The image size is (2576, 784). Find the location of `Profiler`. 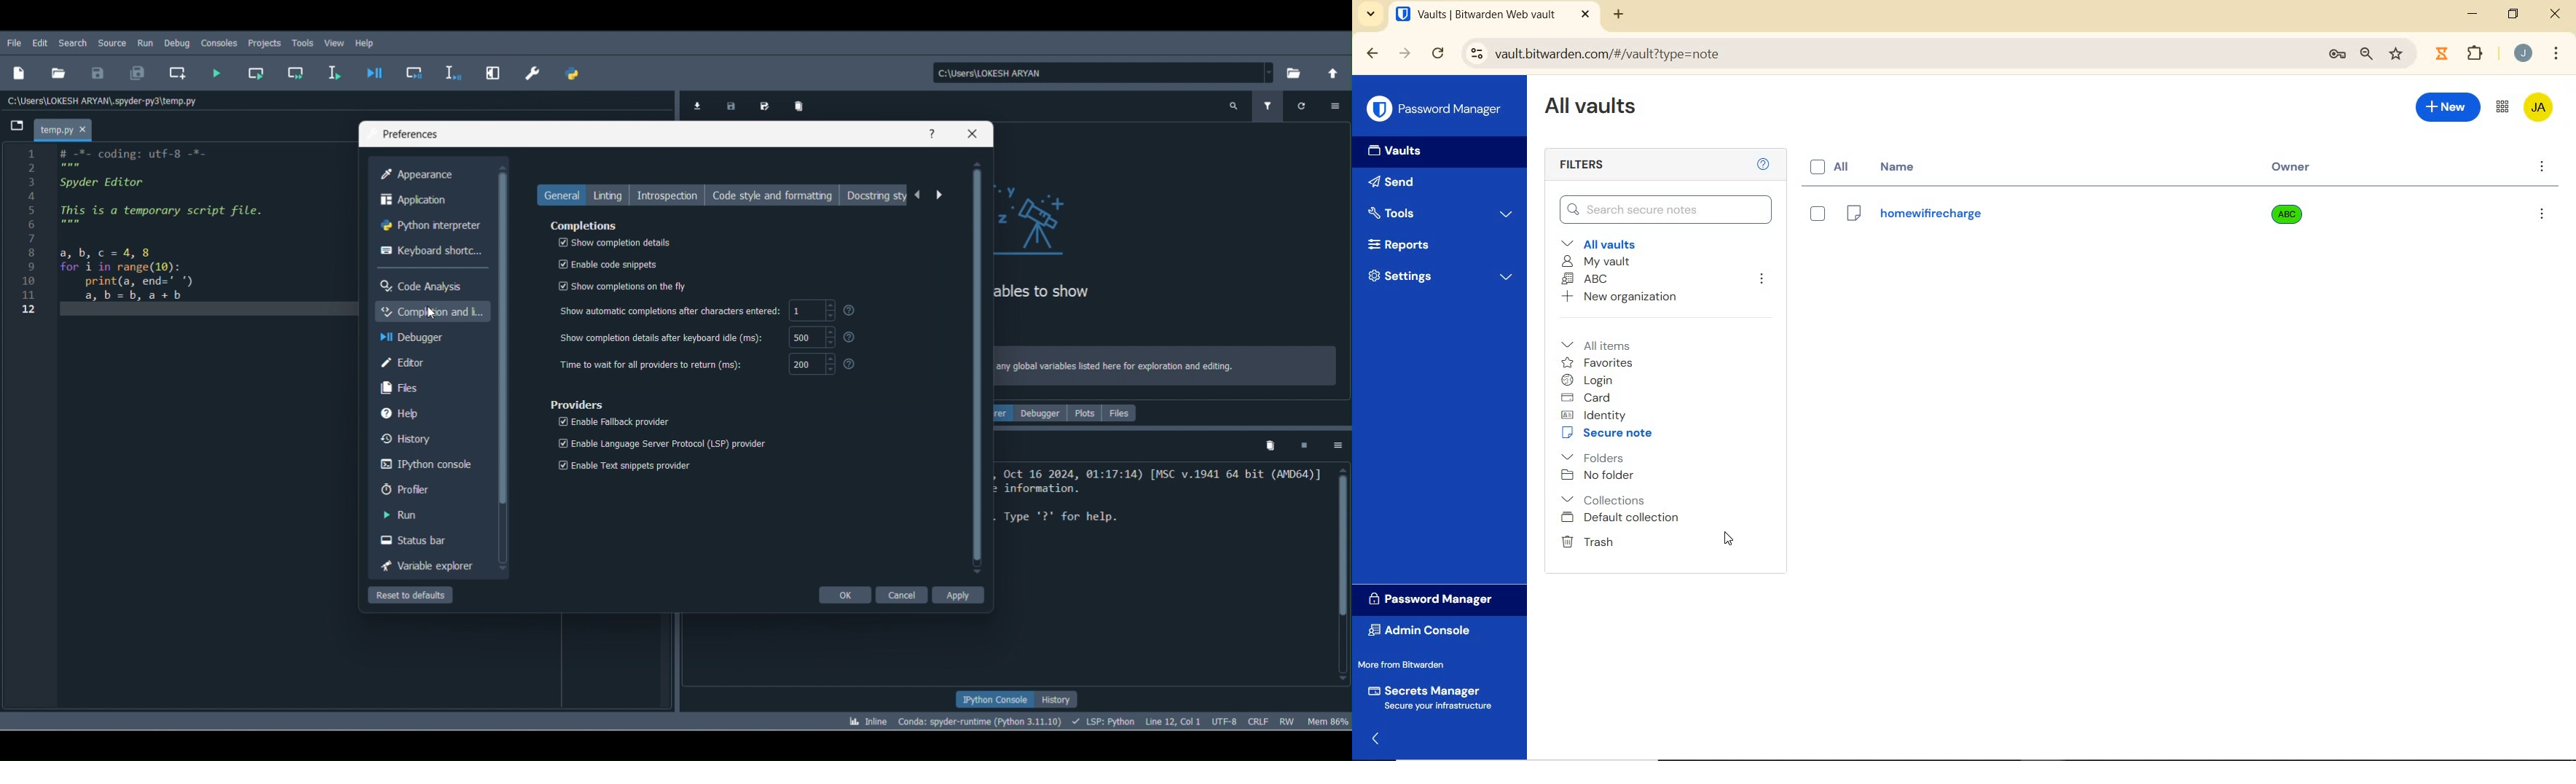

Profiler is located at coordinates (407, 491).